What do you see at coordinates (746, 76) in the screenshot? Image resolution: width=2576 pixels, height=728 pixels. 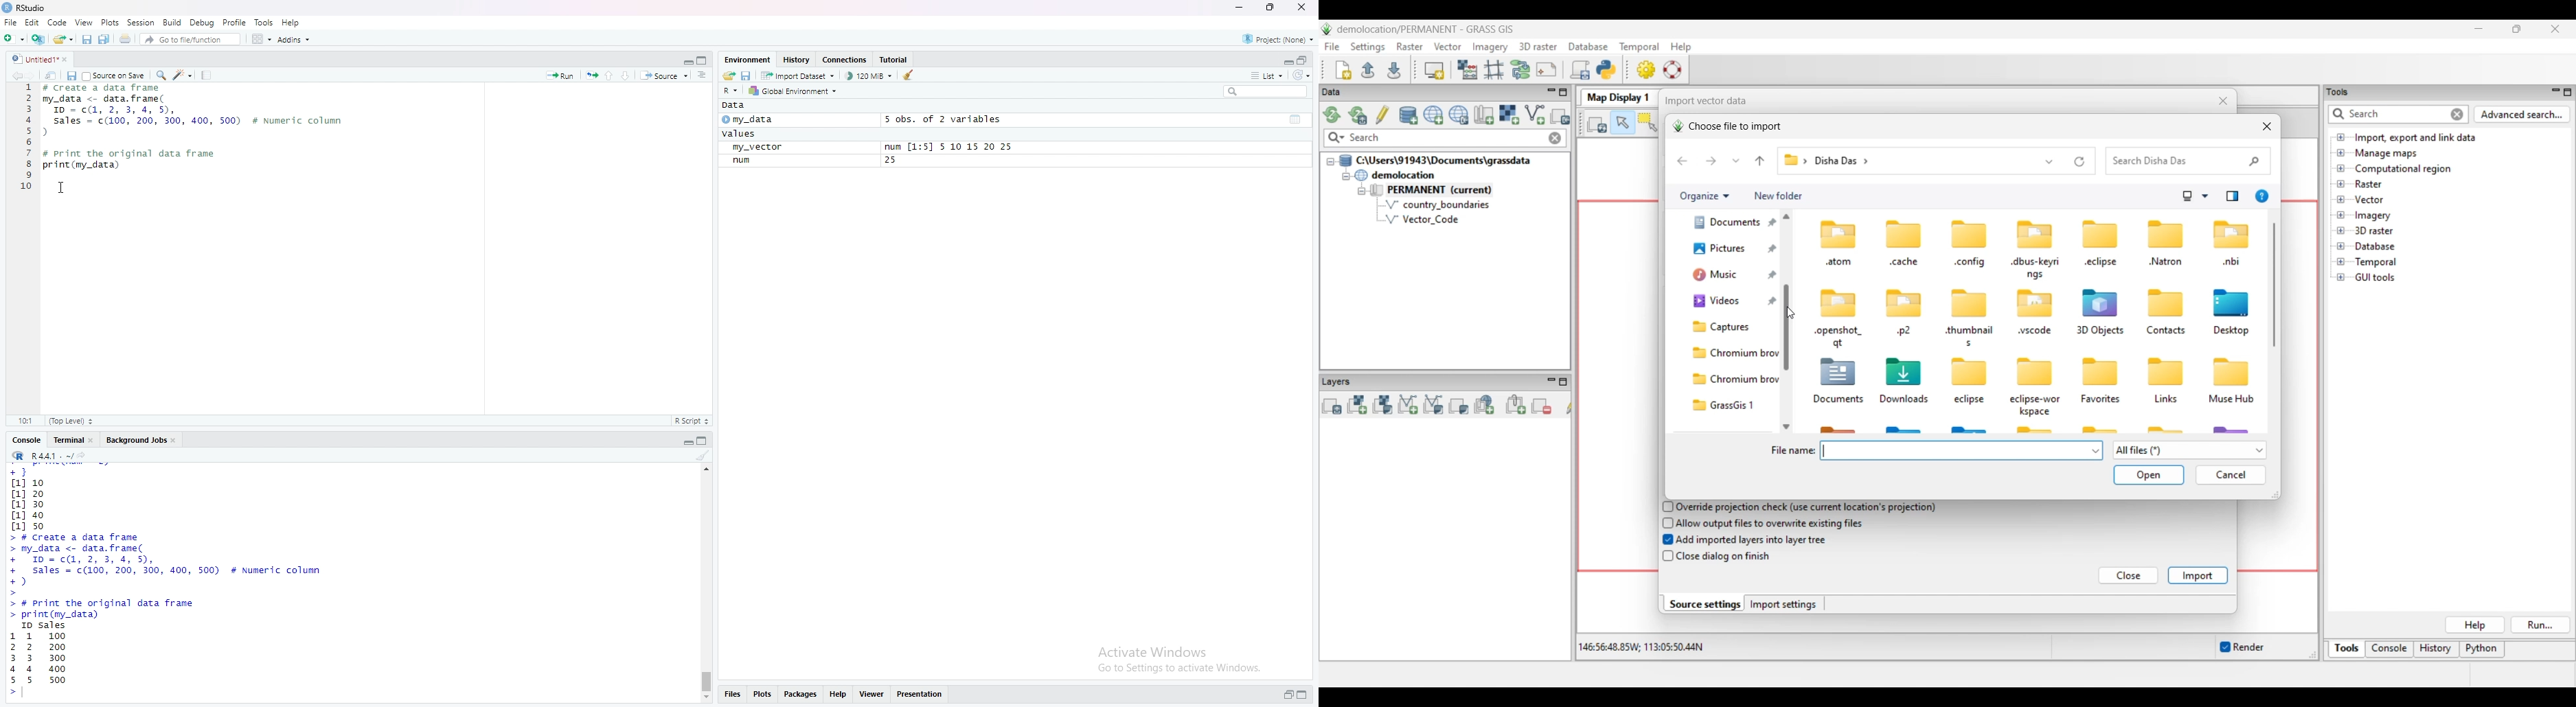 I see `save workspace as` at bounding box center [746, 76].